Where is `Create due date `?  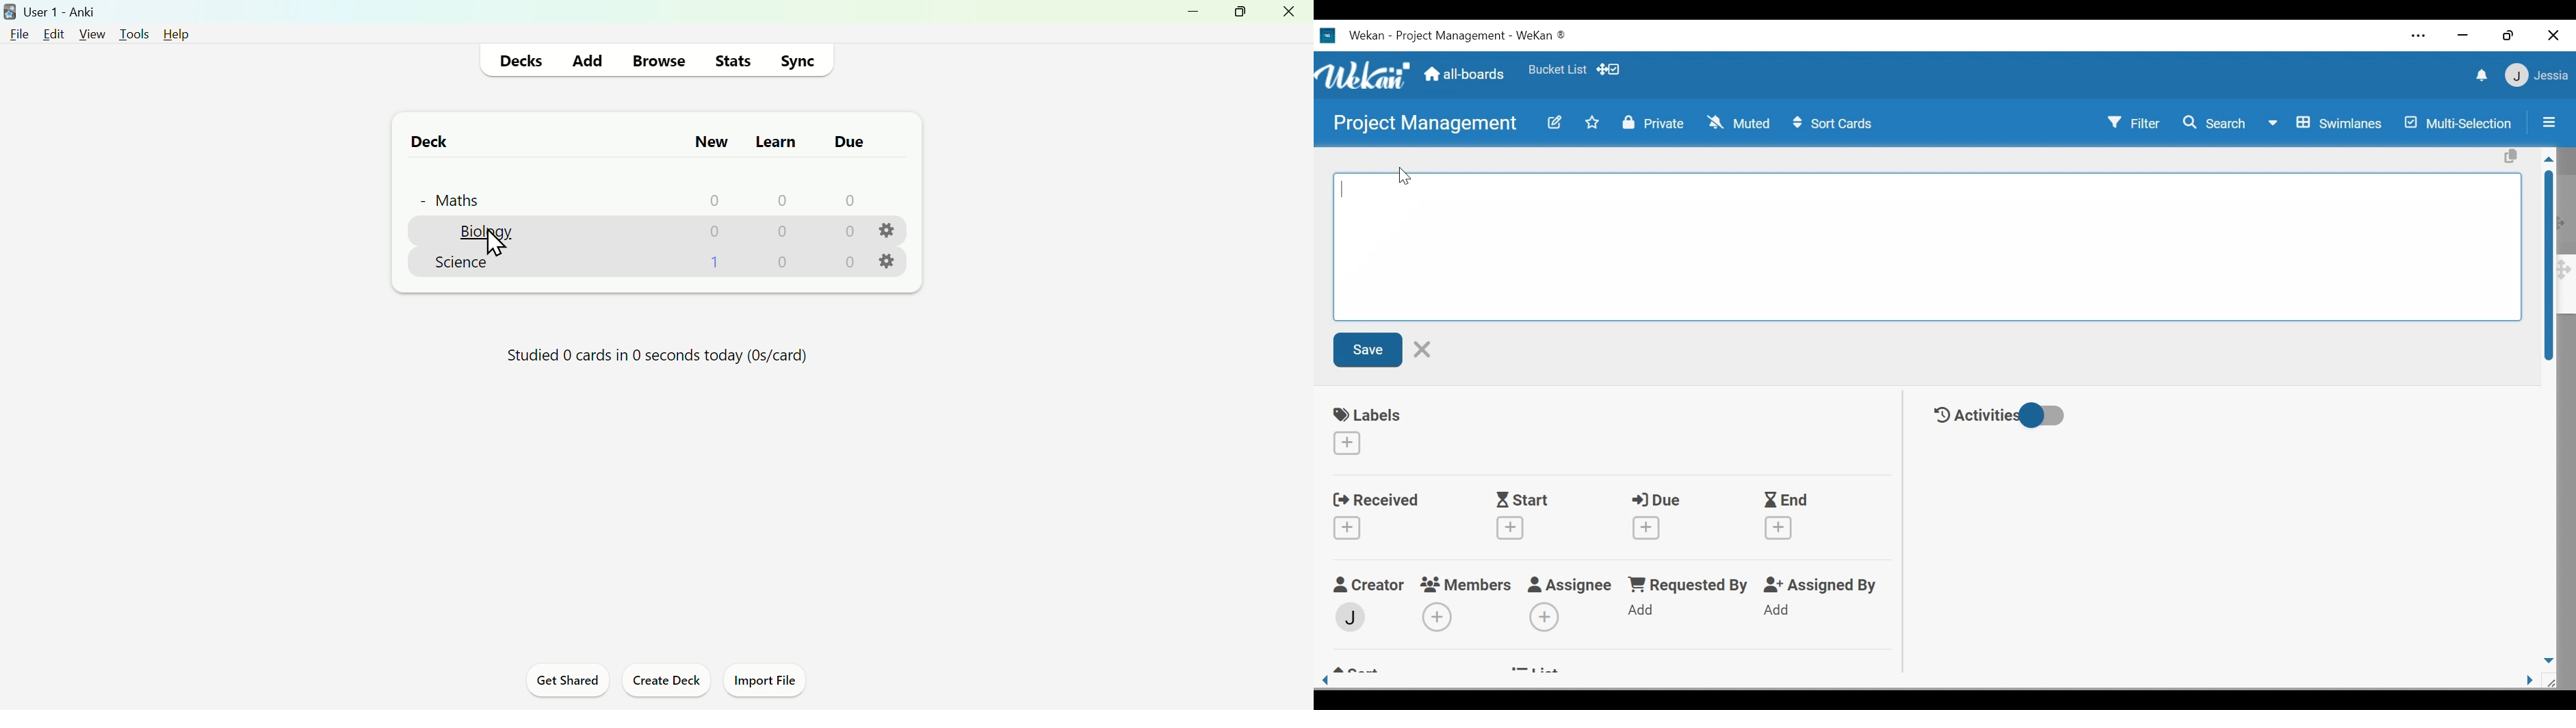
Create due date  is located at coordinates (1646, 528).